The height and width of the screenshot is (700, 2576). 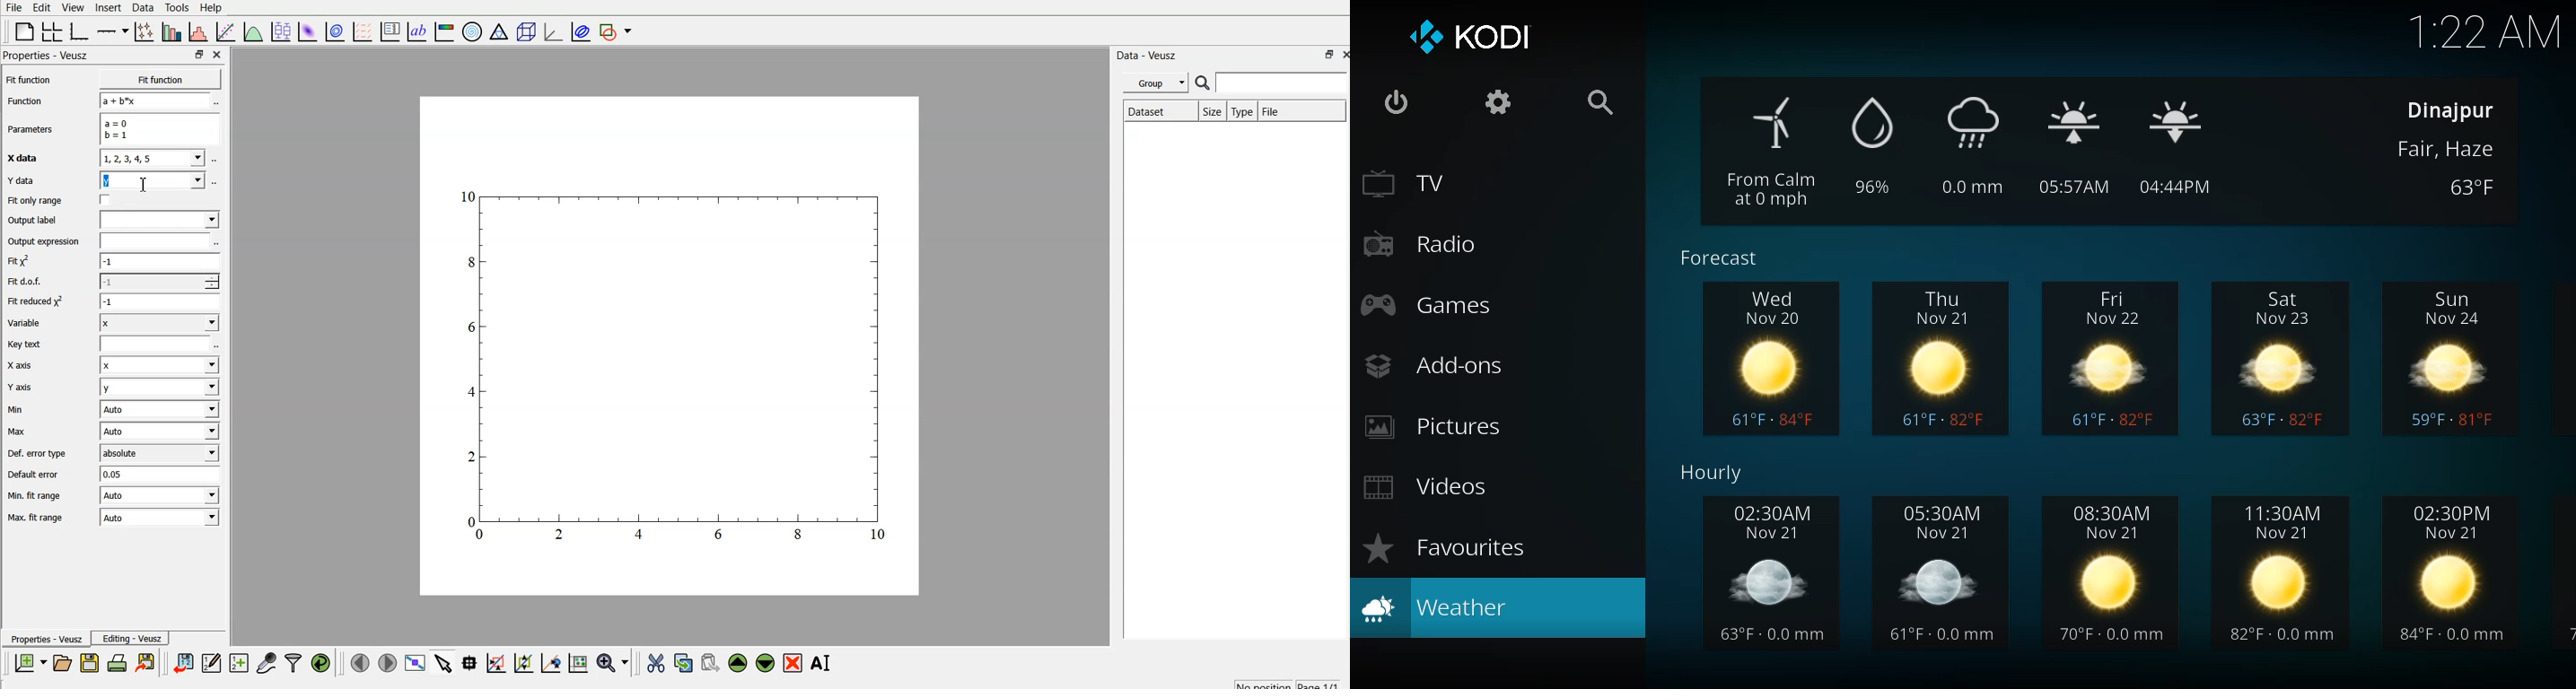 What do you see at coordinates (2114, 355) in the screenshot?
I see `fri` at bounding box center [2114, 355].